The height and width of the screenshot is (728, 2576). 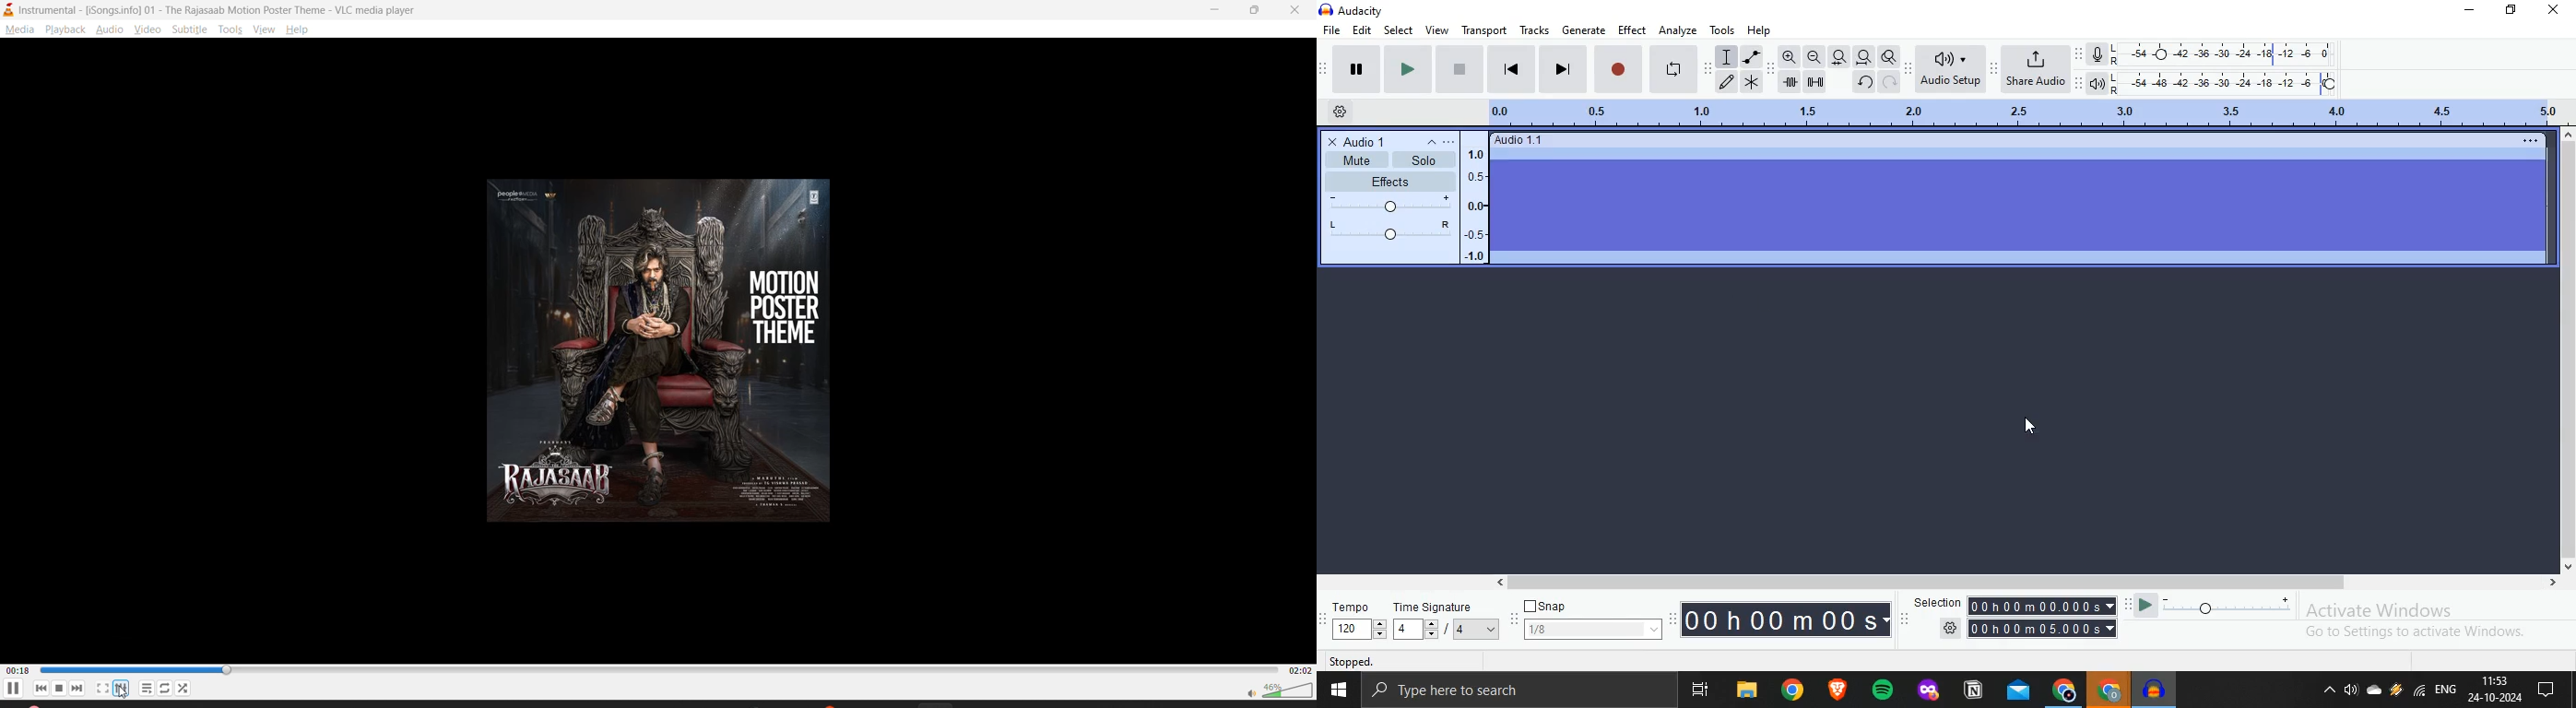 I want to click on tools, so click(x=233, y=28).